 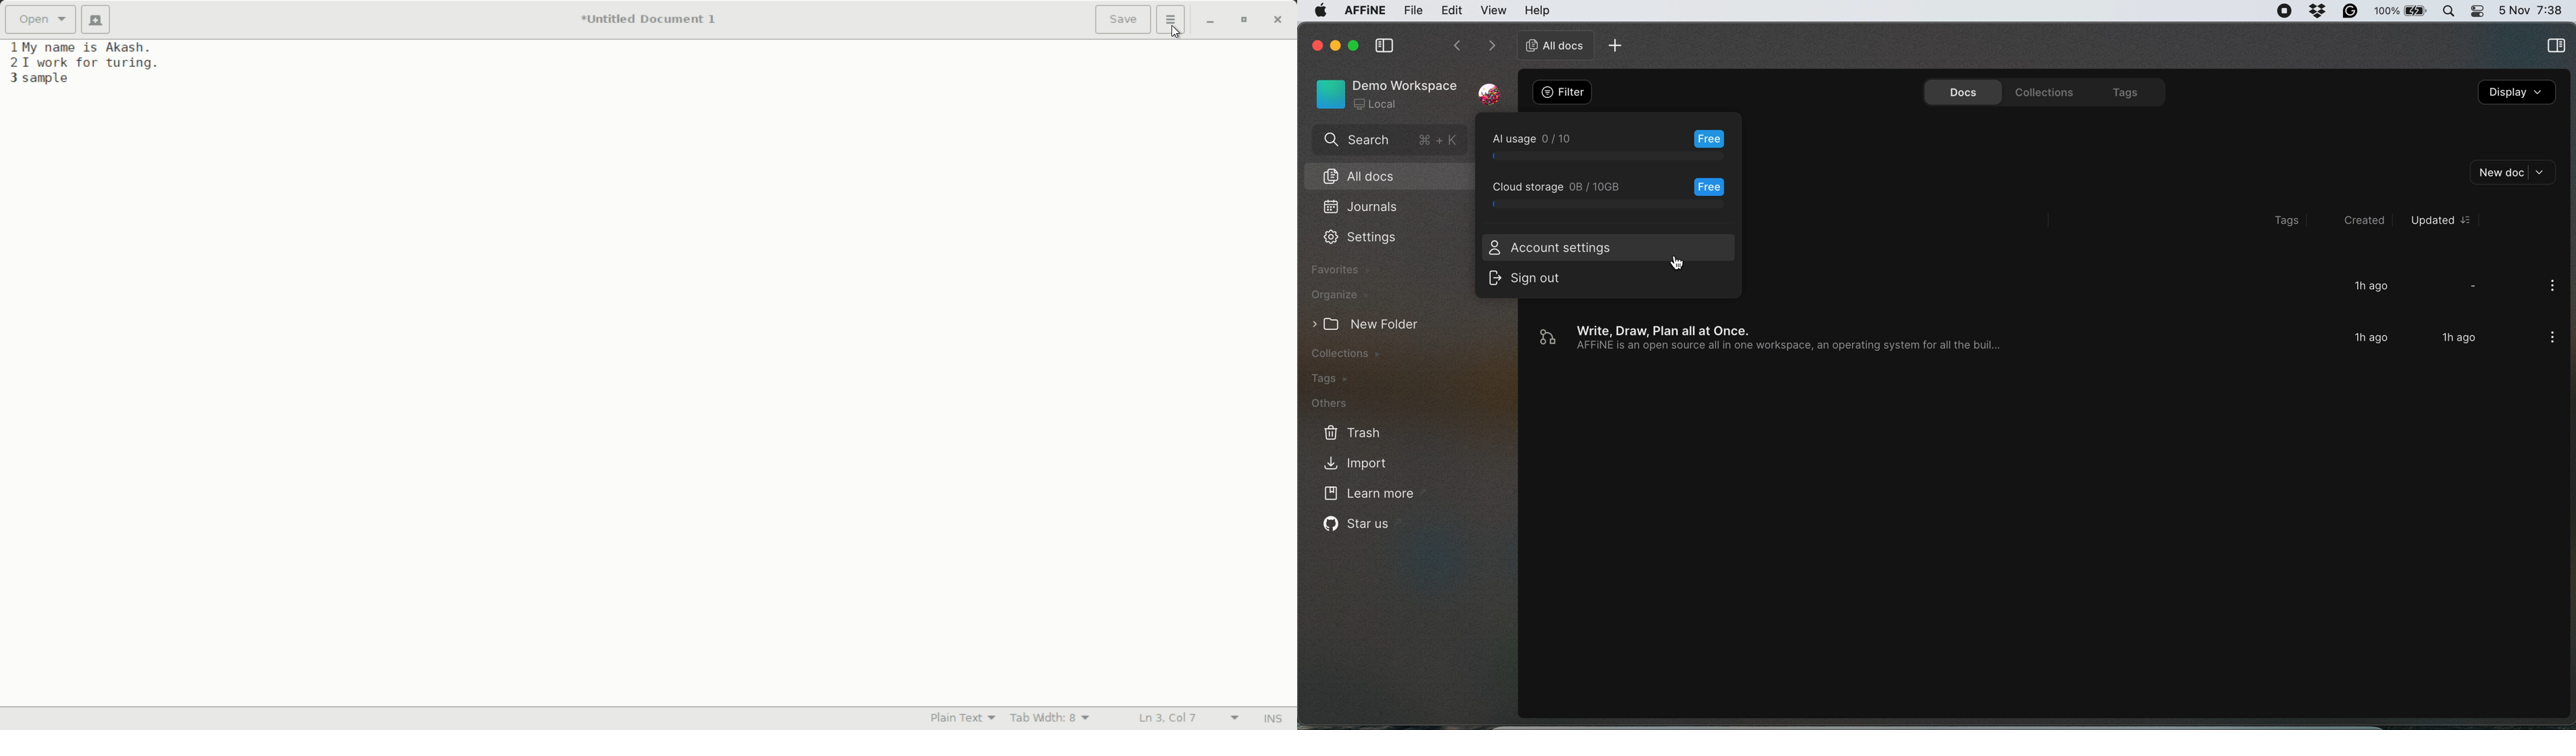 What do you see at coordinates (1618, 45) in the screenshot?
I see `new tab` at bounding box center [1618, 45].